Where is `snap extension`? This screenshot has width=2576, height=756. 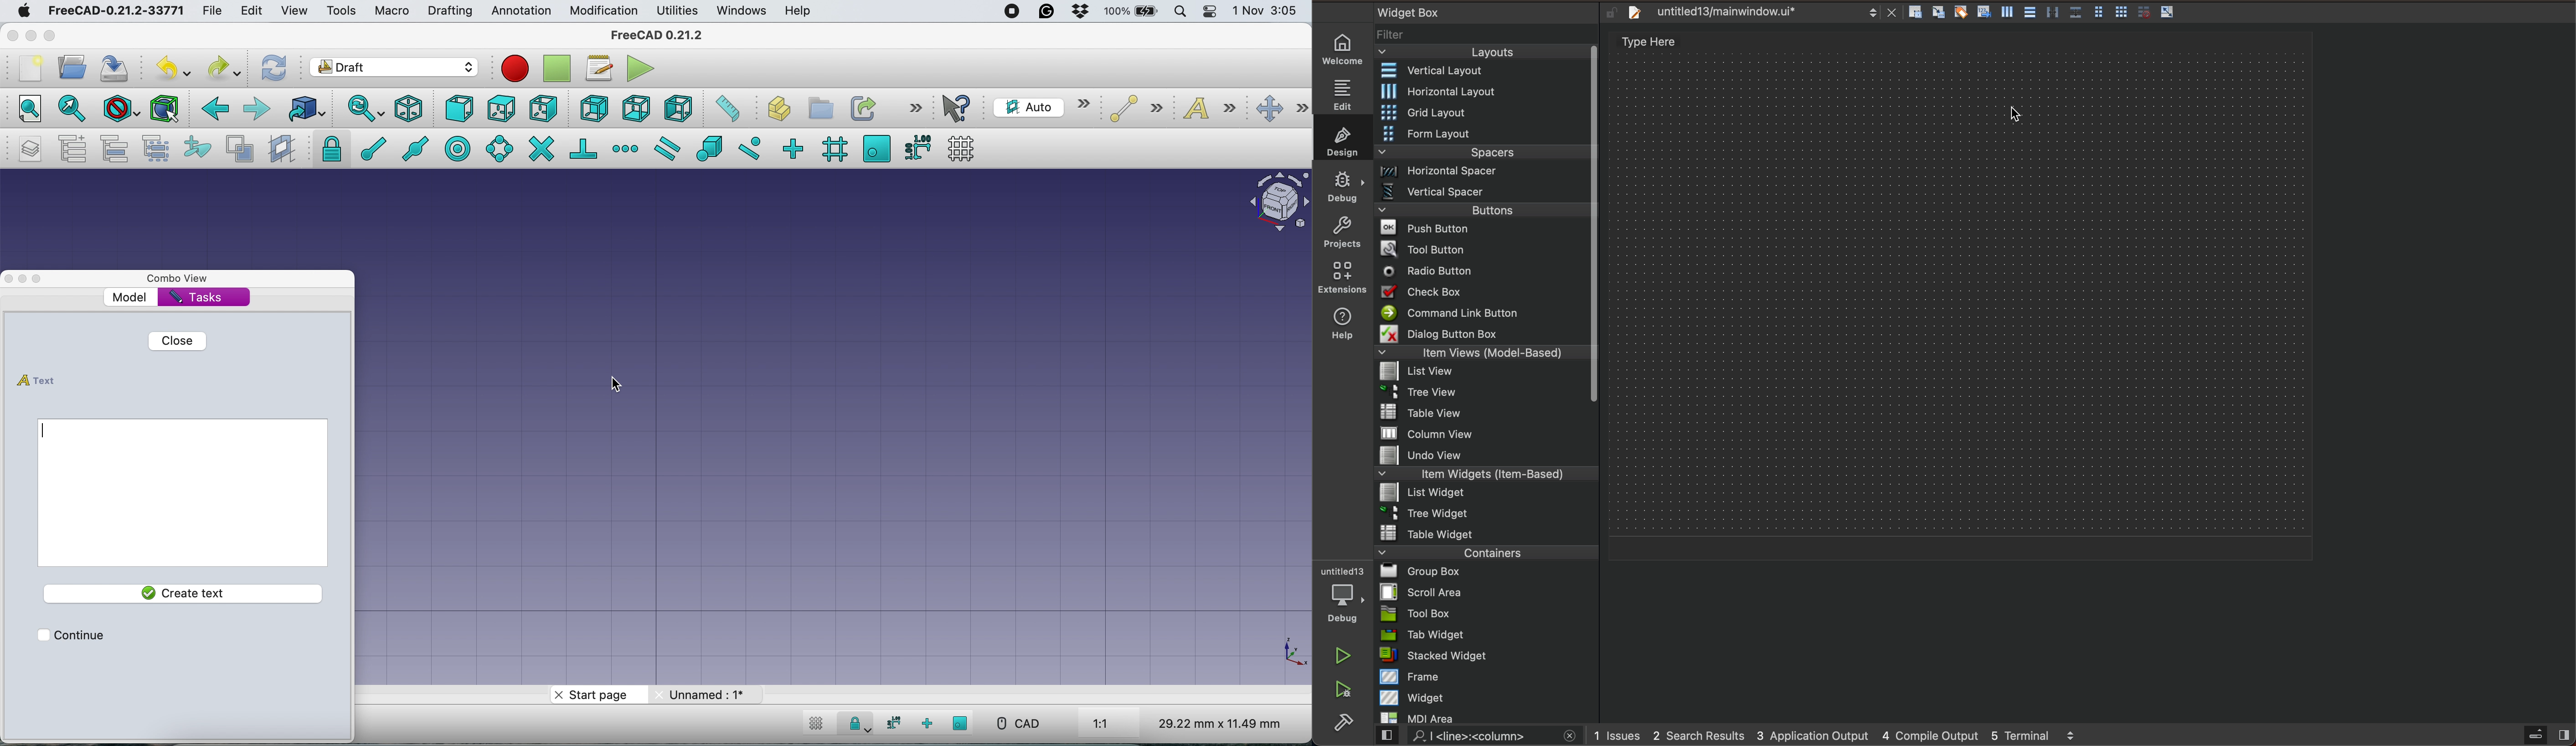 snap extension is located at coordinates (626, 149).